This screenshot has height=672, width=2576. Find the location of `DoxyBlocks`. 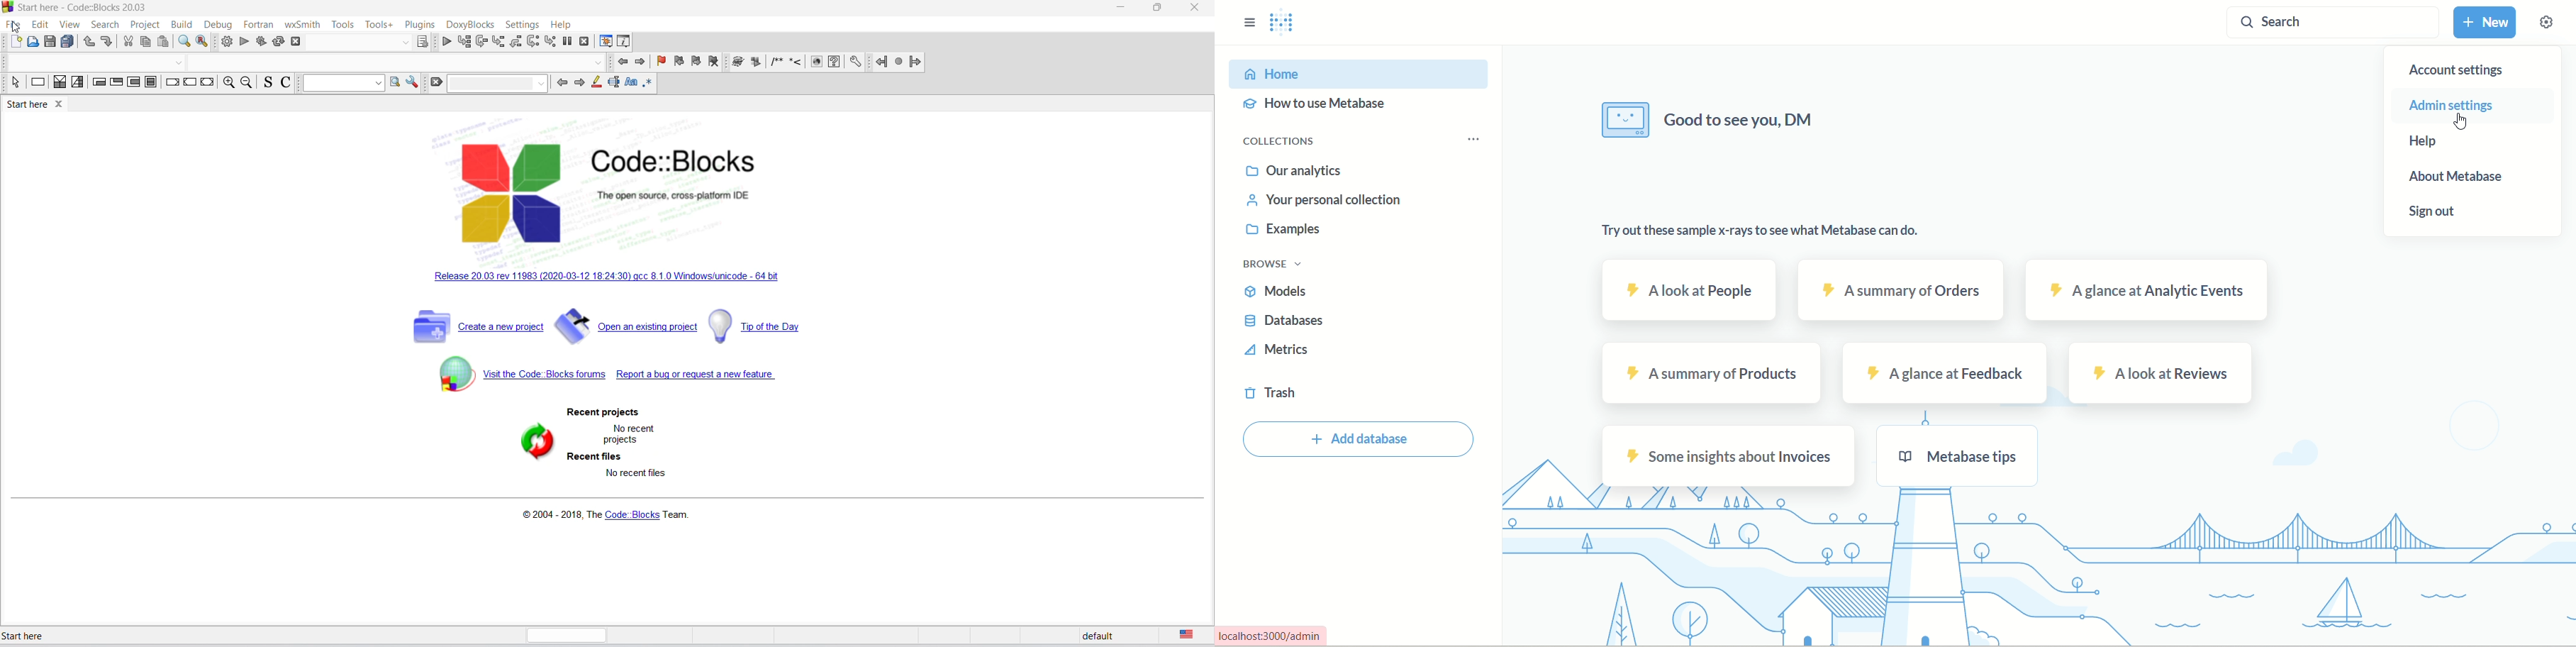

DoxyBlocks is located at coordinates (469, 23).